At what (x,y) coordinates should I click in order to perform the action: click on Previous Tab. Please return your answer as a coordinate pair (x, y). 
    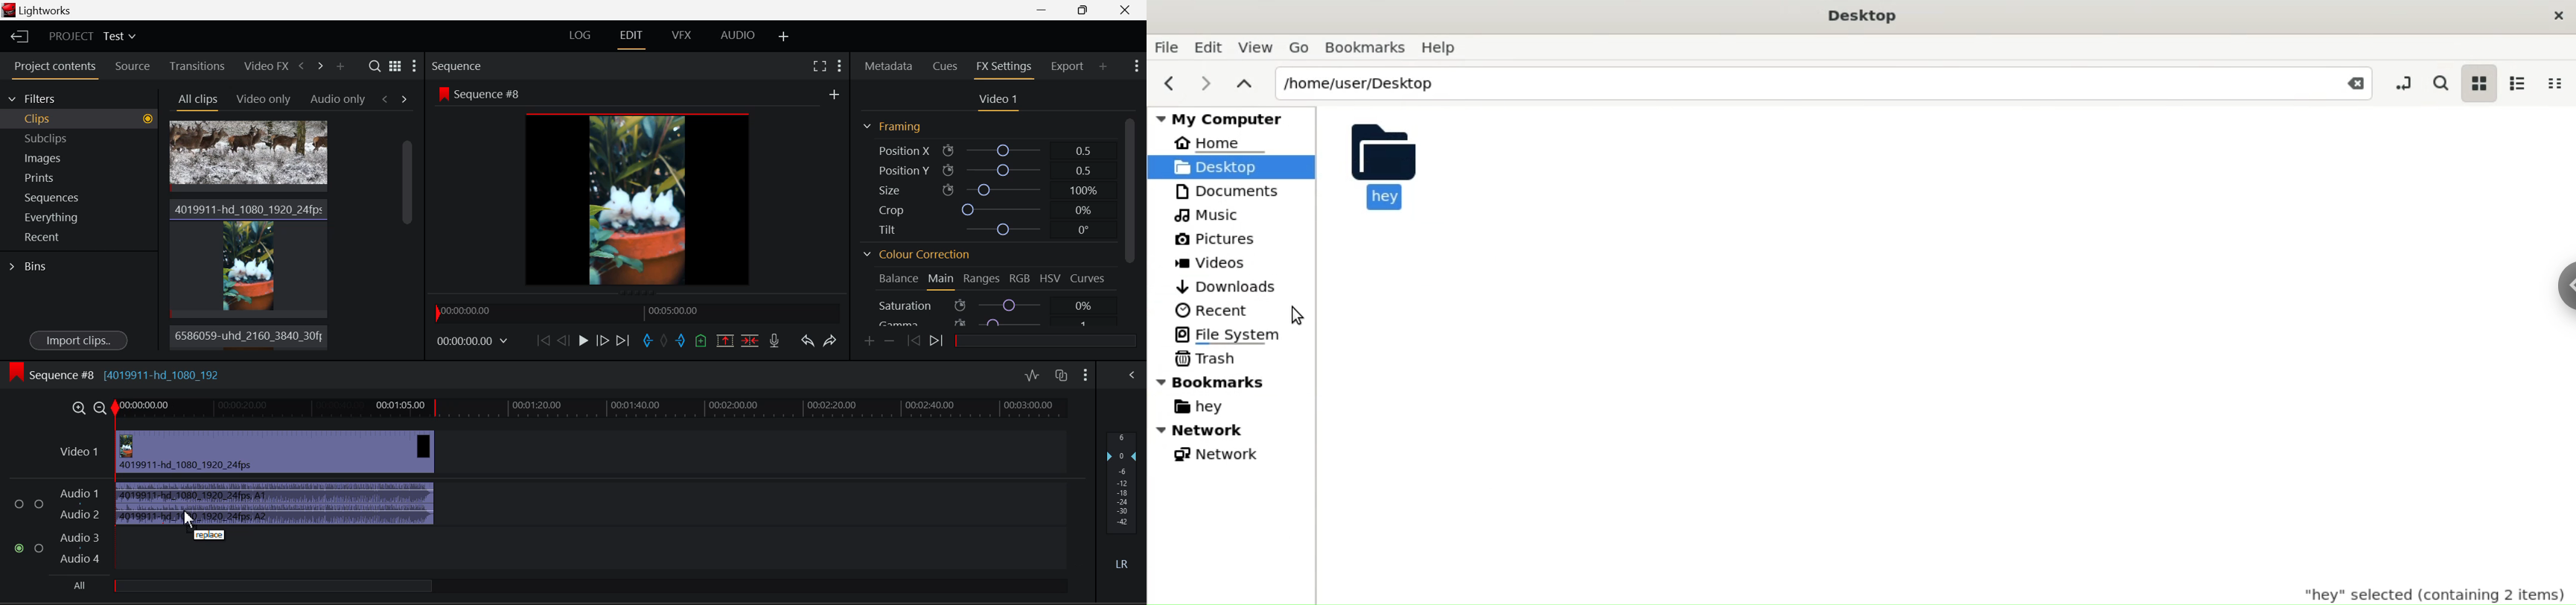
    Looking at the image, I should click on (388, 99).